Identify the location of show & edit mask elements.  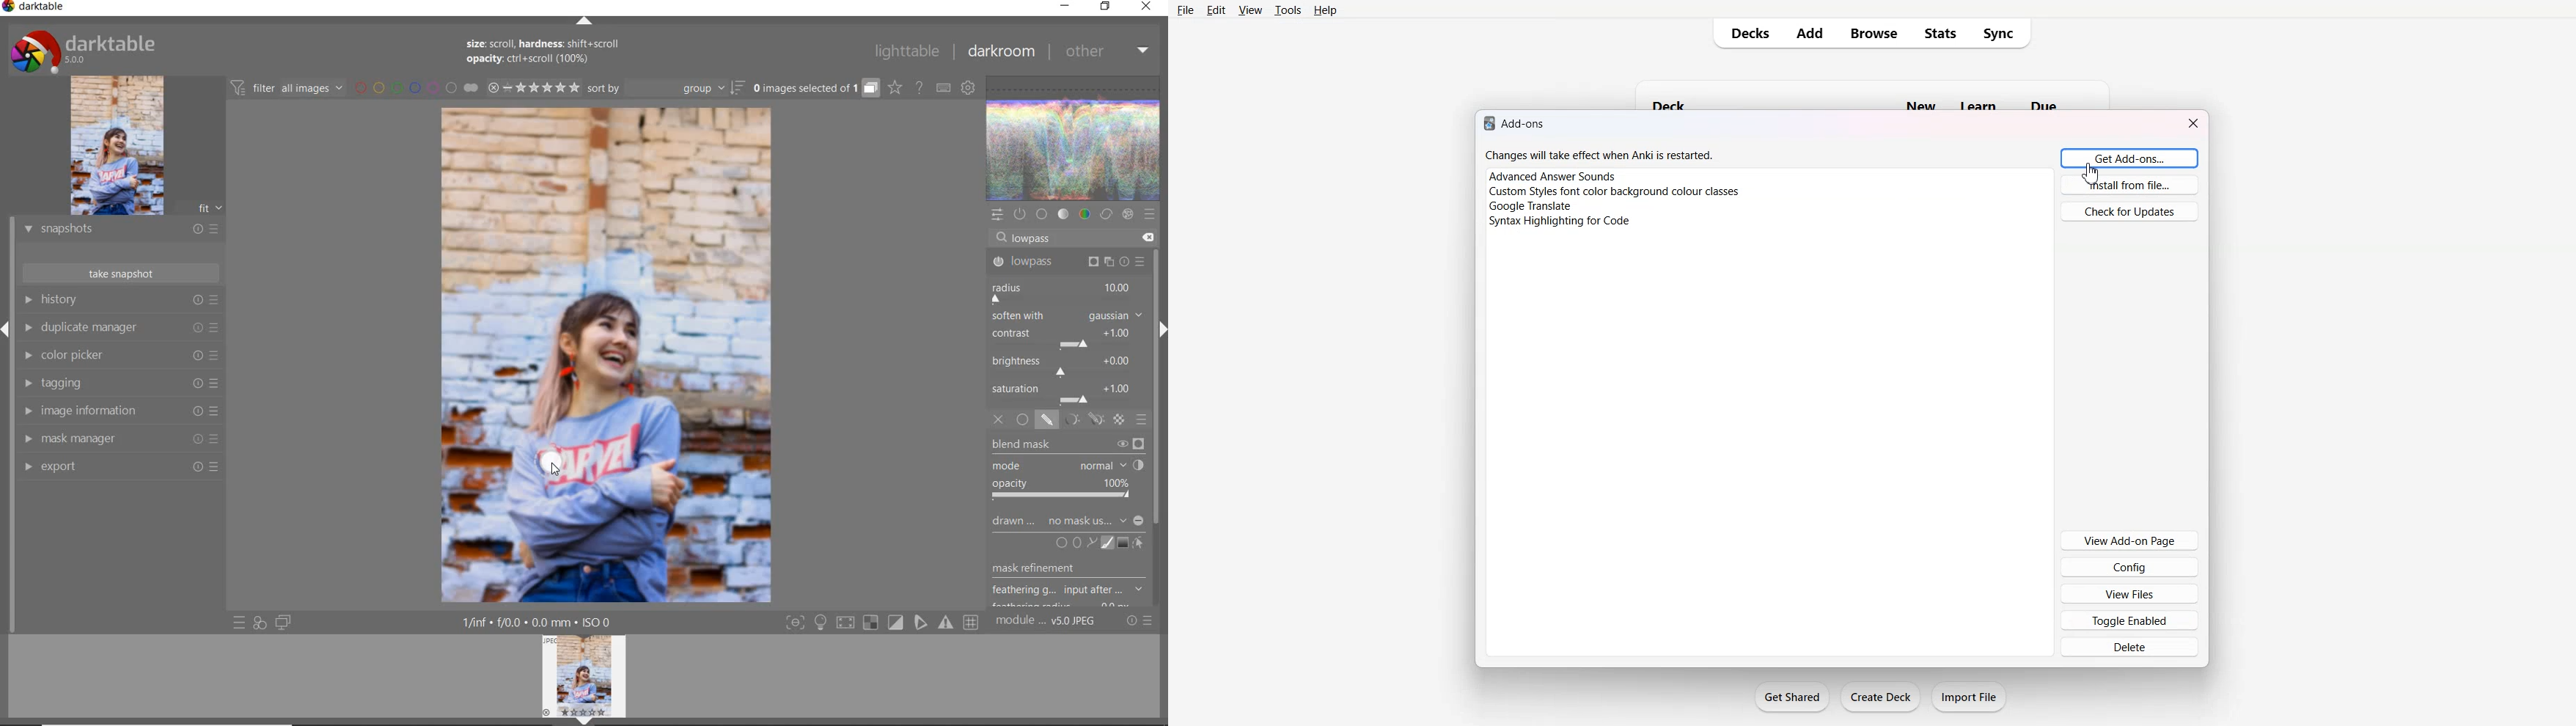
(1139, 544).